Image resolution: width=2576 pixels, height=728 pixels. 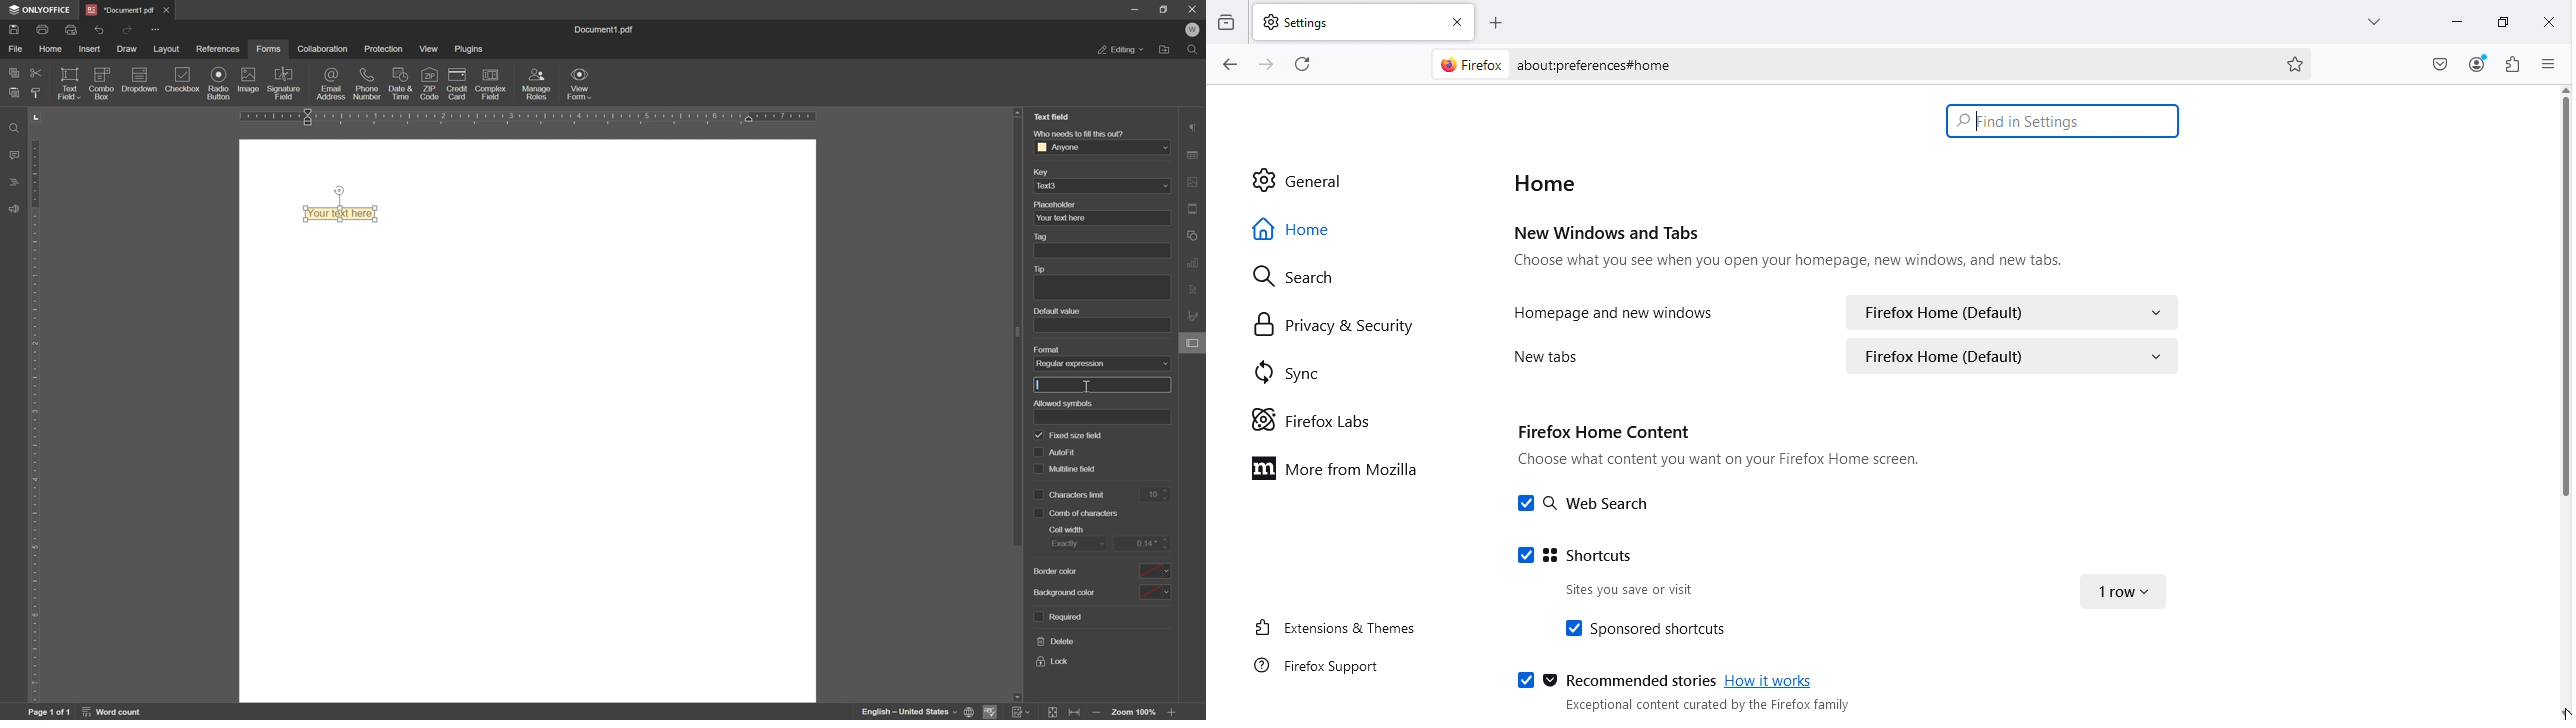 I want to click on headings, so click(x=11, y=183).